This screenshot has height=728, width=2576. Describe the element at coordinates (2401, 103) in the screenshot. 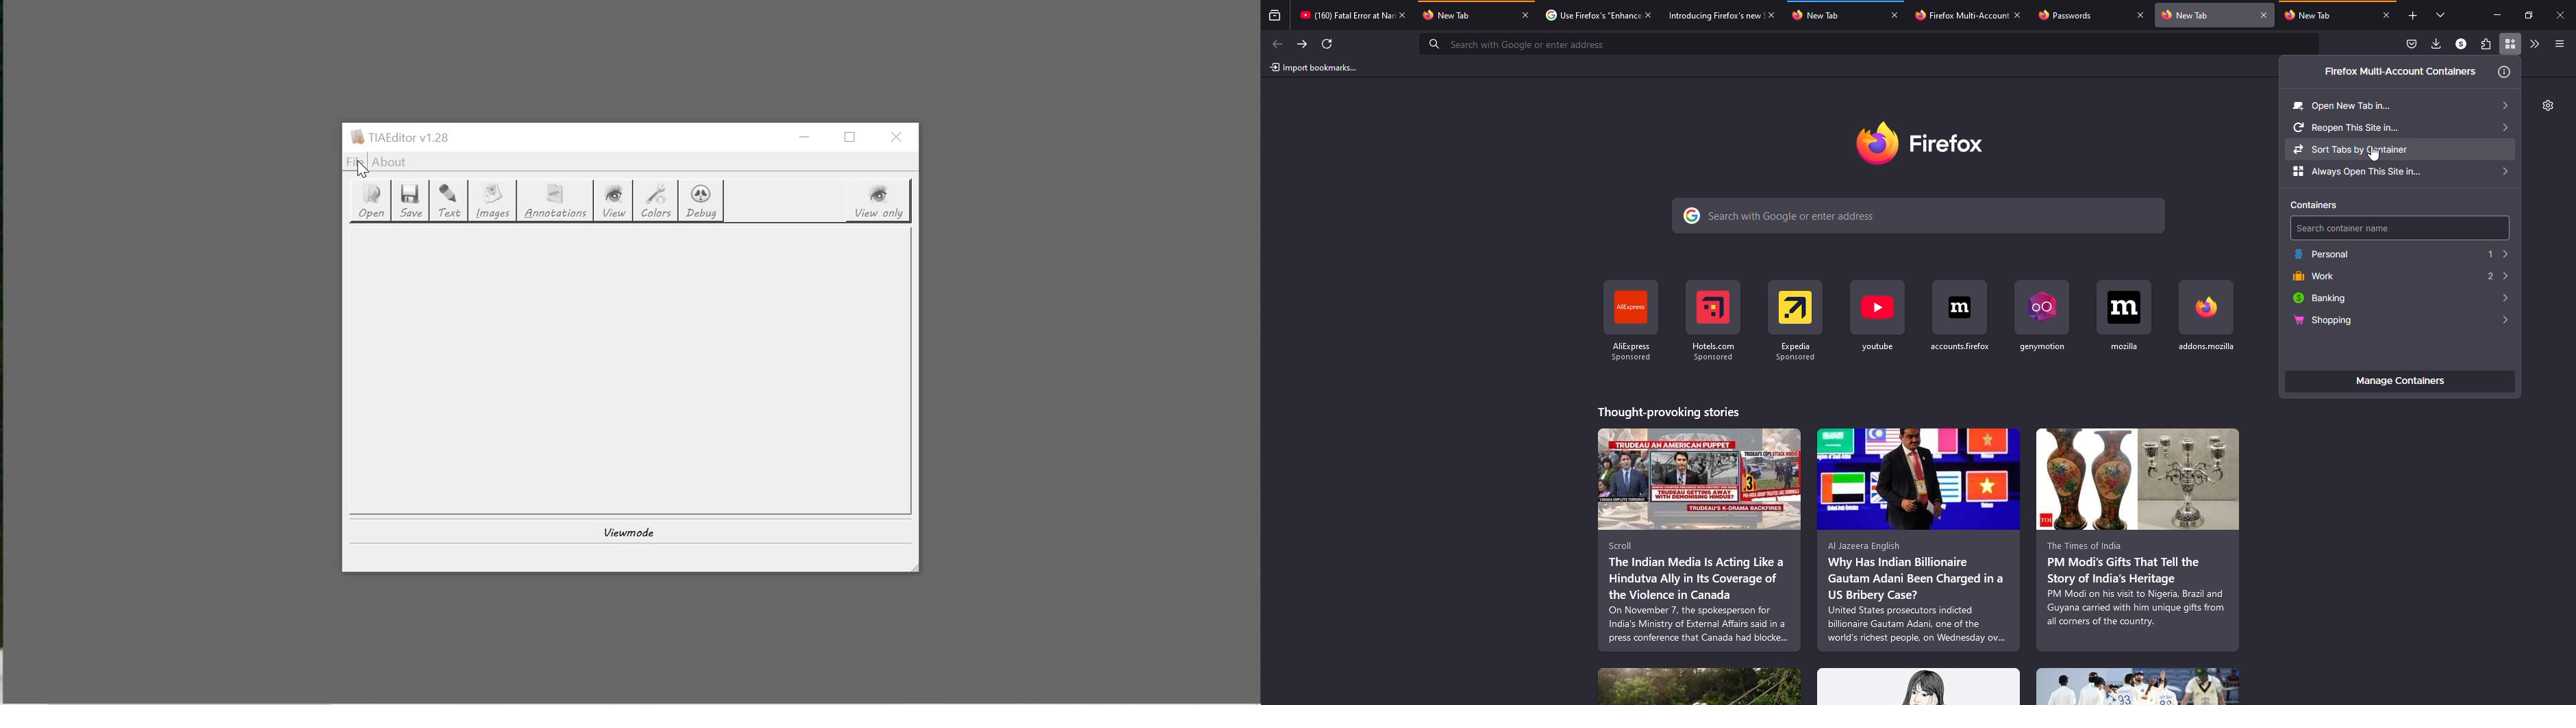

I see `open new tab in` at that location.